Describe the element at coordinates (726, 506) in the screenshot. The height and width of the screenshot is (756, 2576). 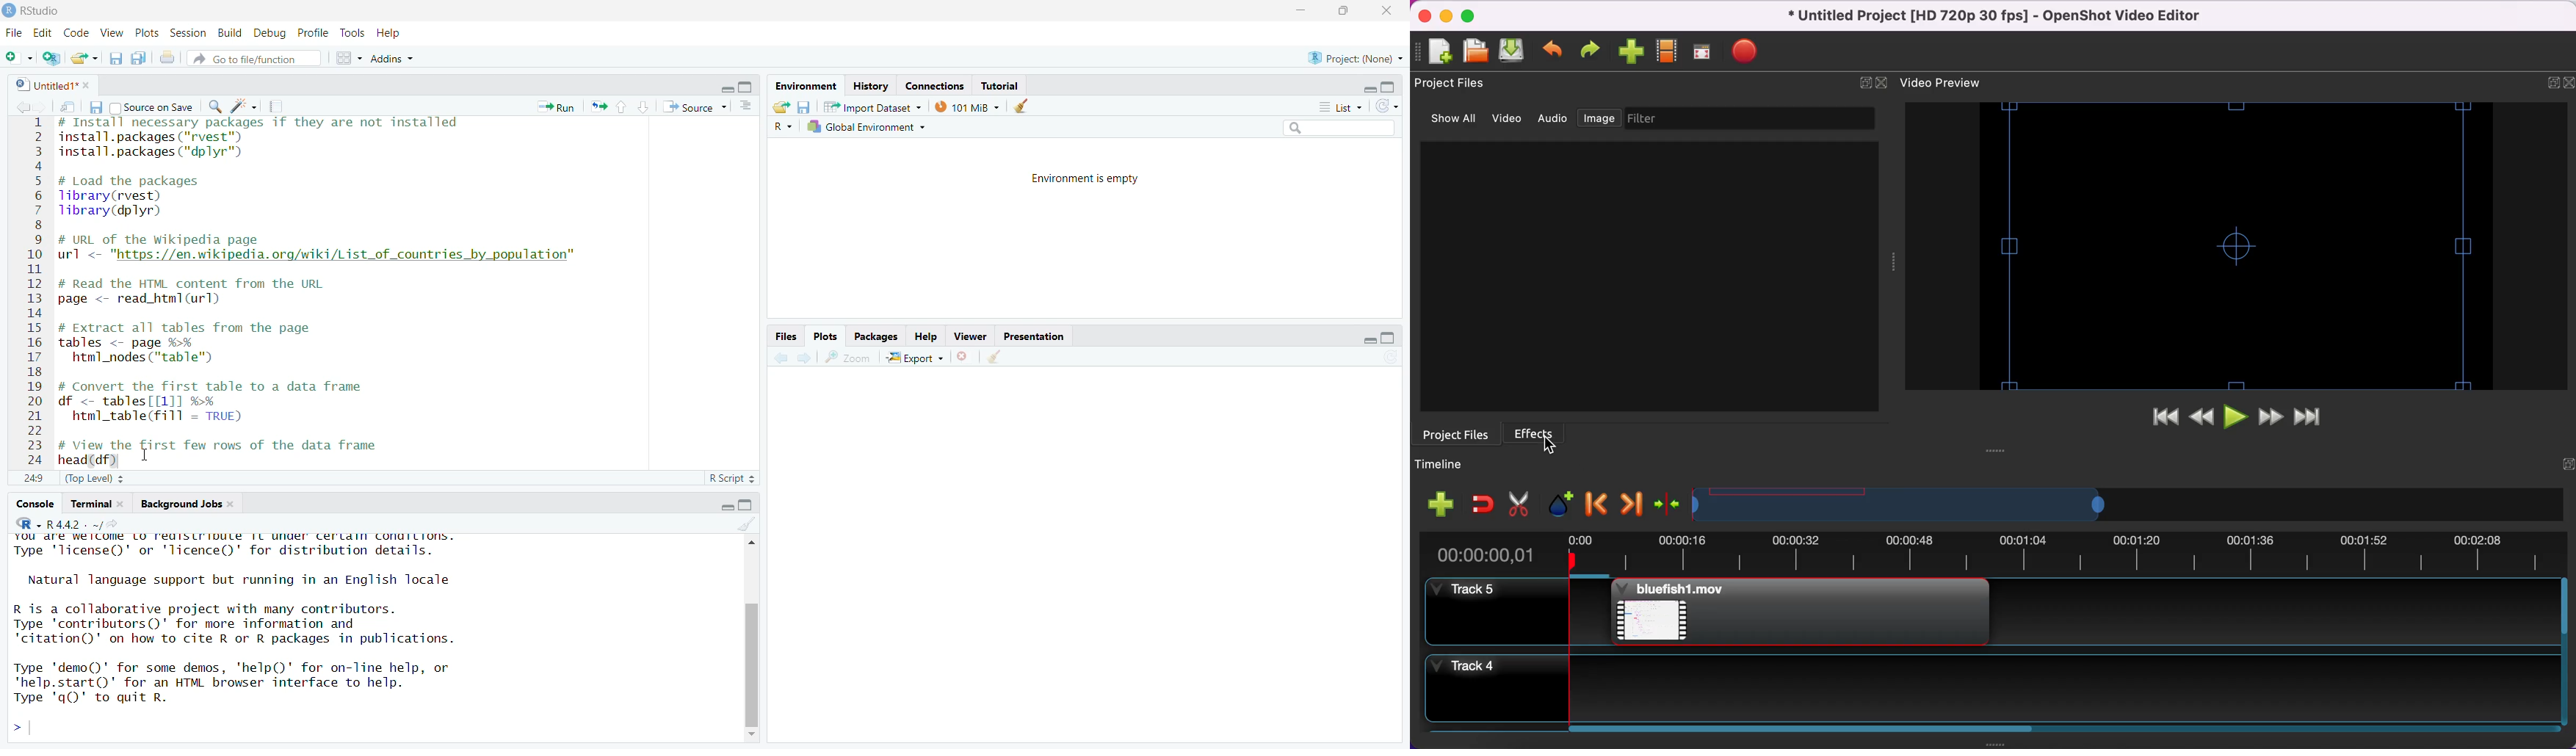
I see `minimize` at that location.